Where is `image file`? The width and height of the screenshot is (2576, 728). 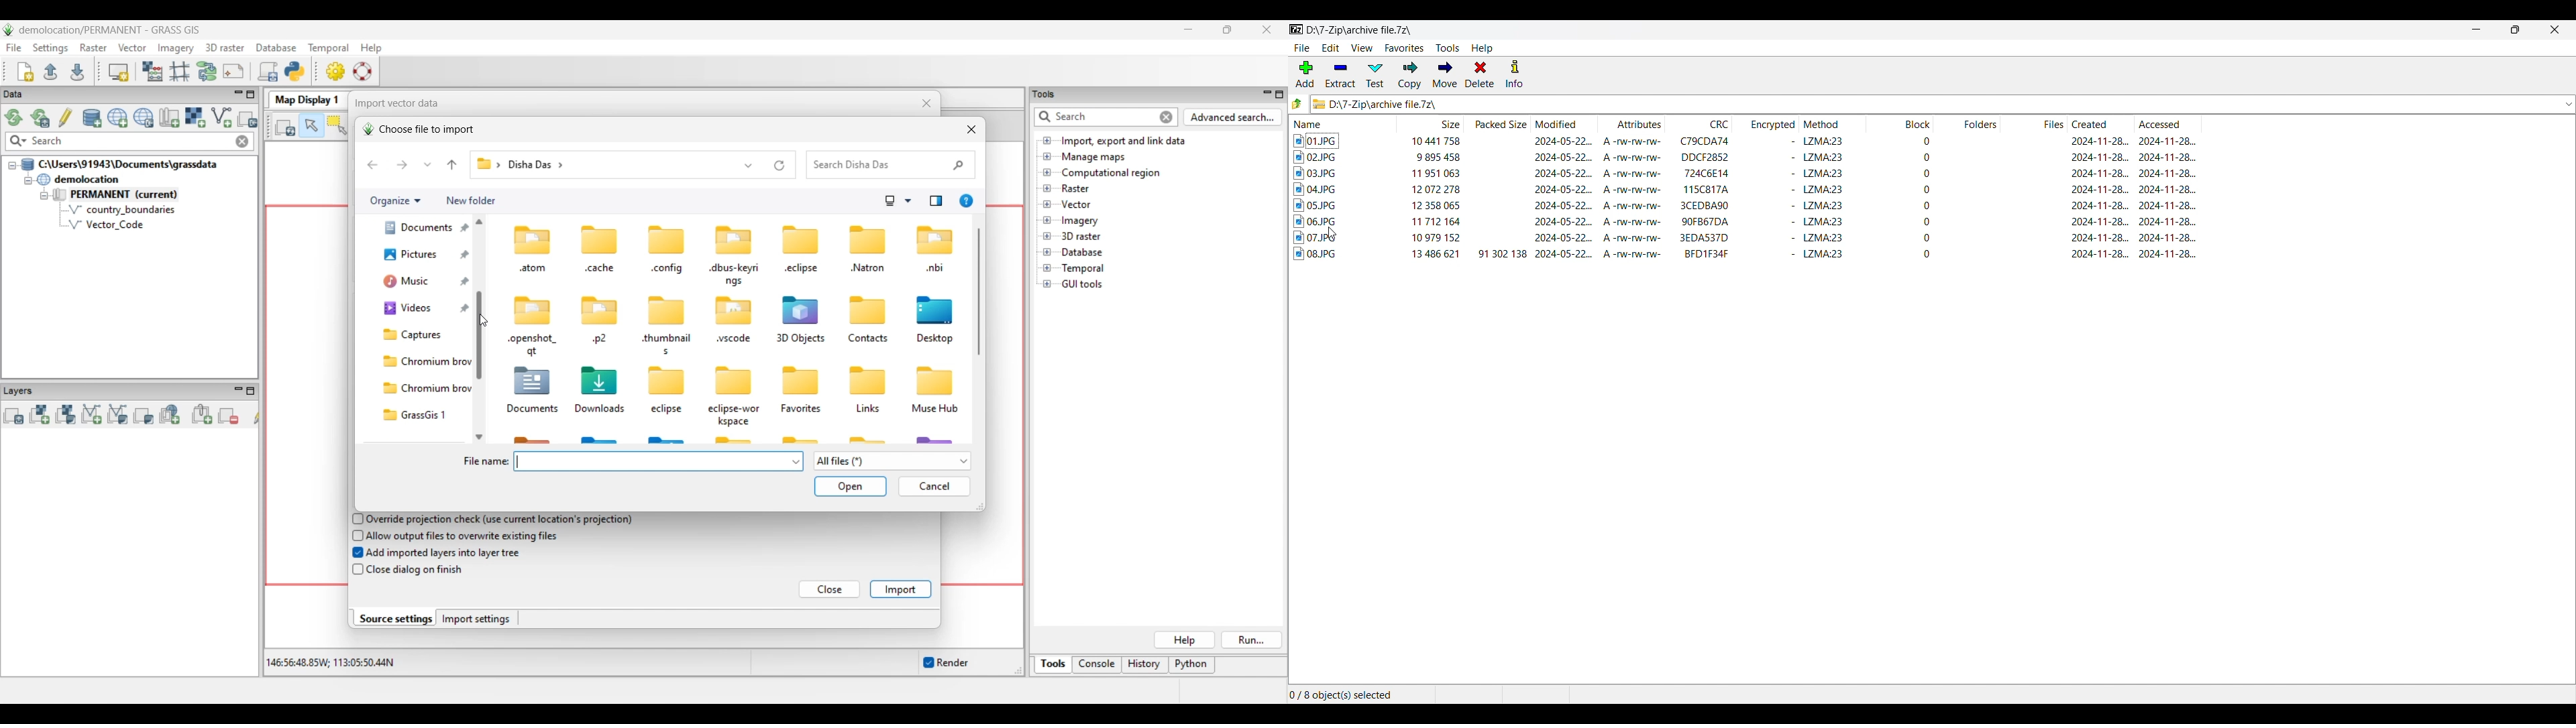
image file is located at coordinates (1316, 141).